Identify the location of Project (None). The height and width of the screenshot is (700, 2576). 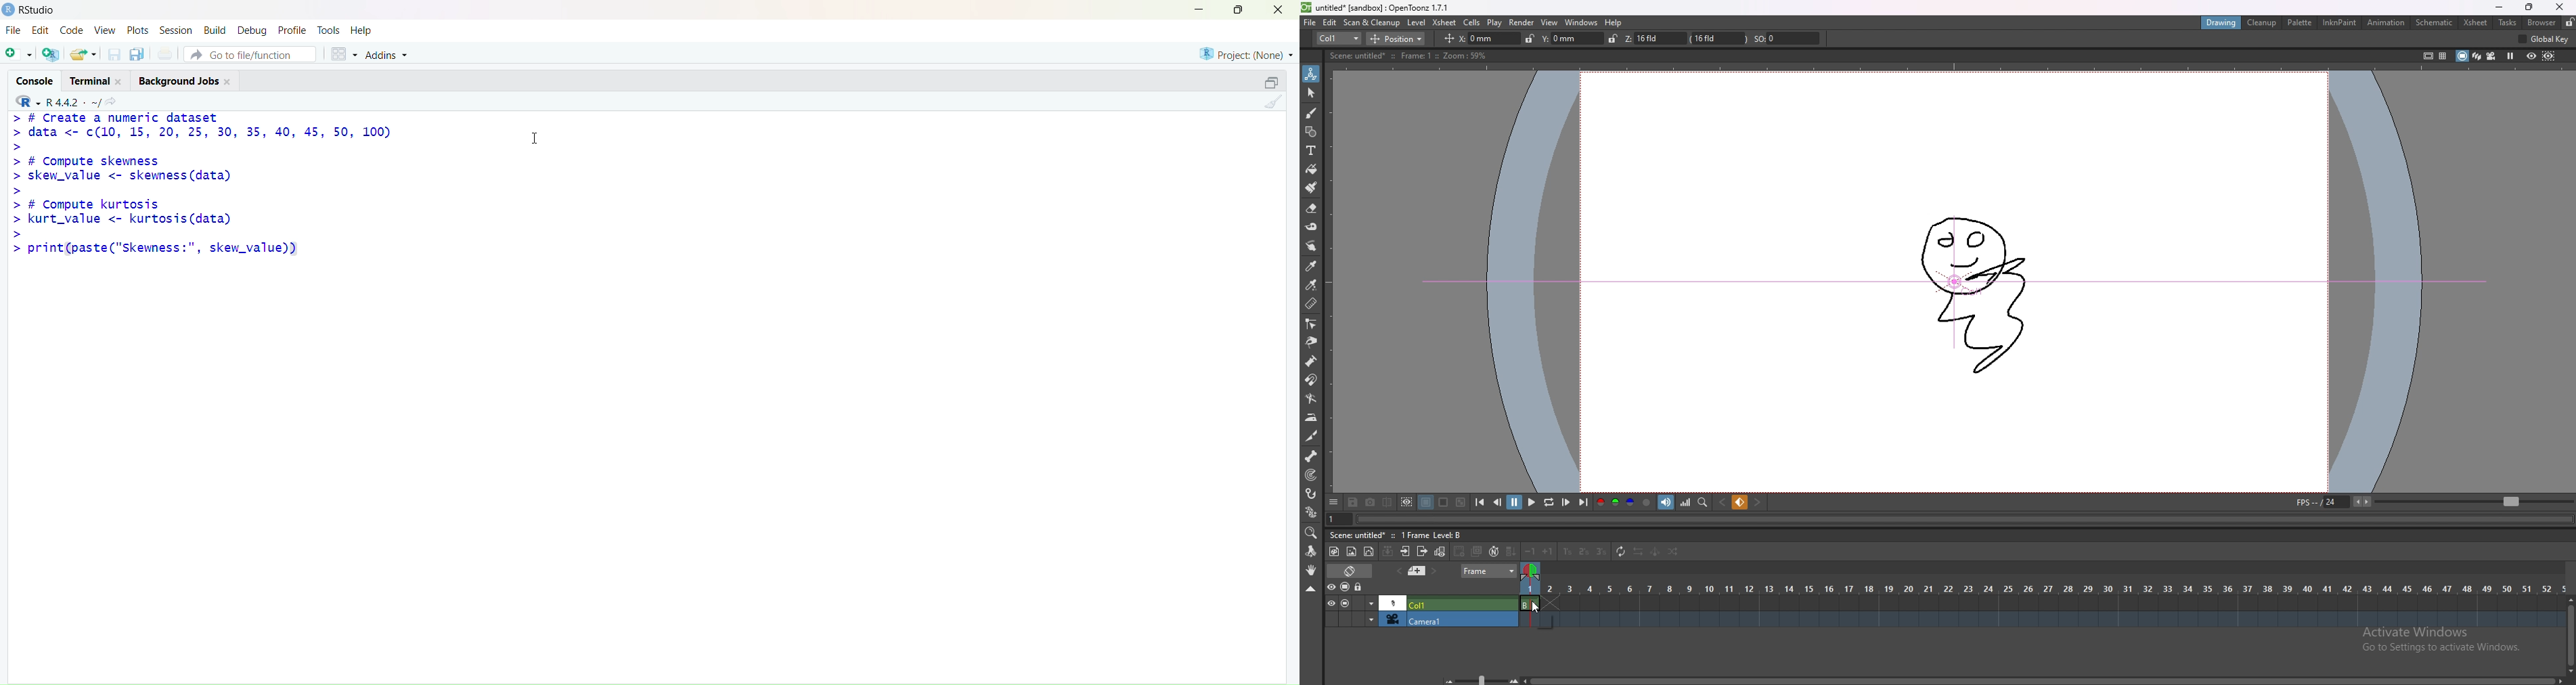
(1246, 56).